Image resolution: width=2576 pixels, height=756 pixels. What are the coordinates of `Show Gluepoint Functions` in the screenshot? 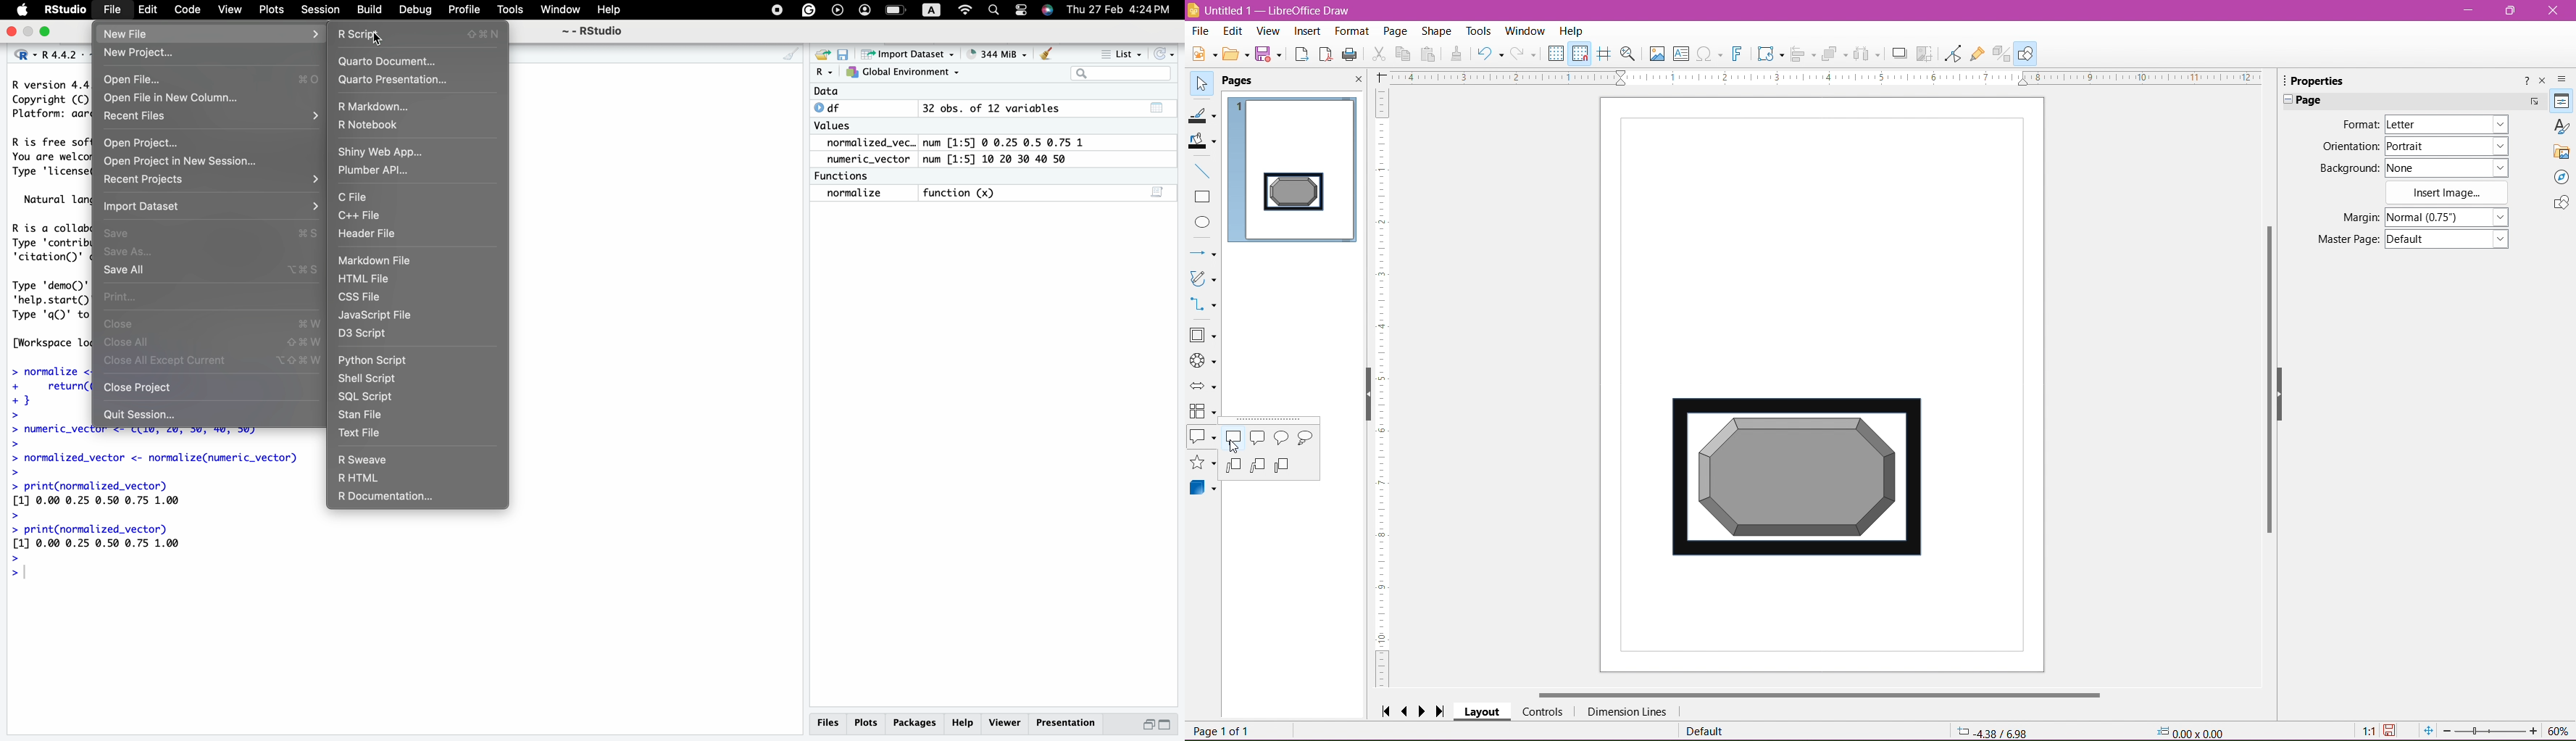 It's located at (1977, 54).